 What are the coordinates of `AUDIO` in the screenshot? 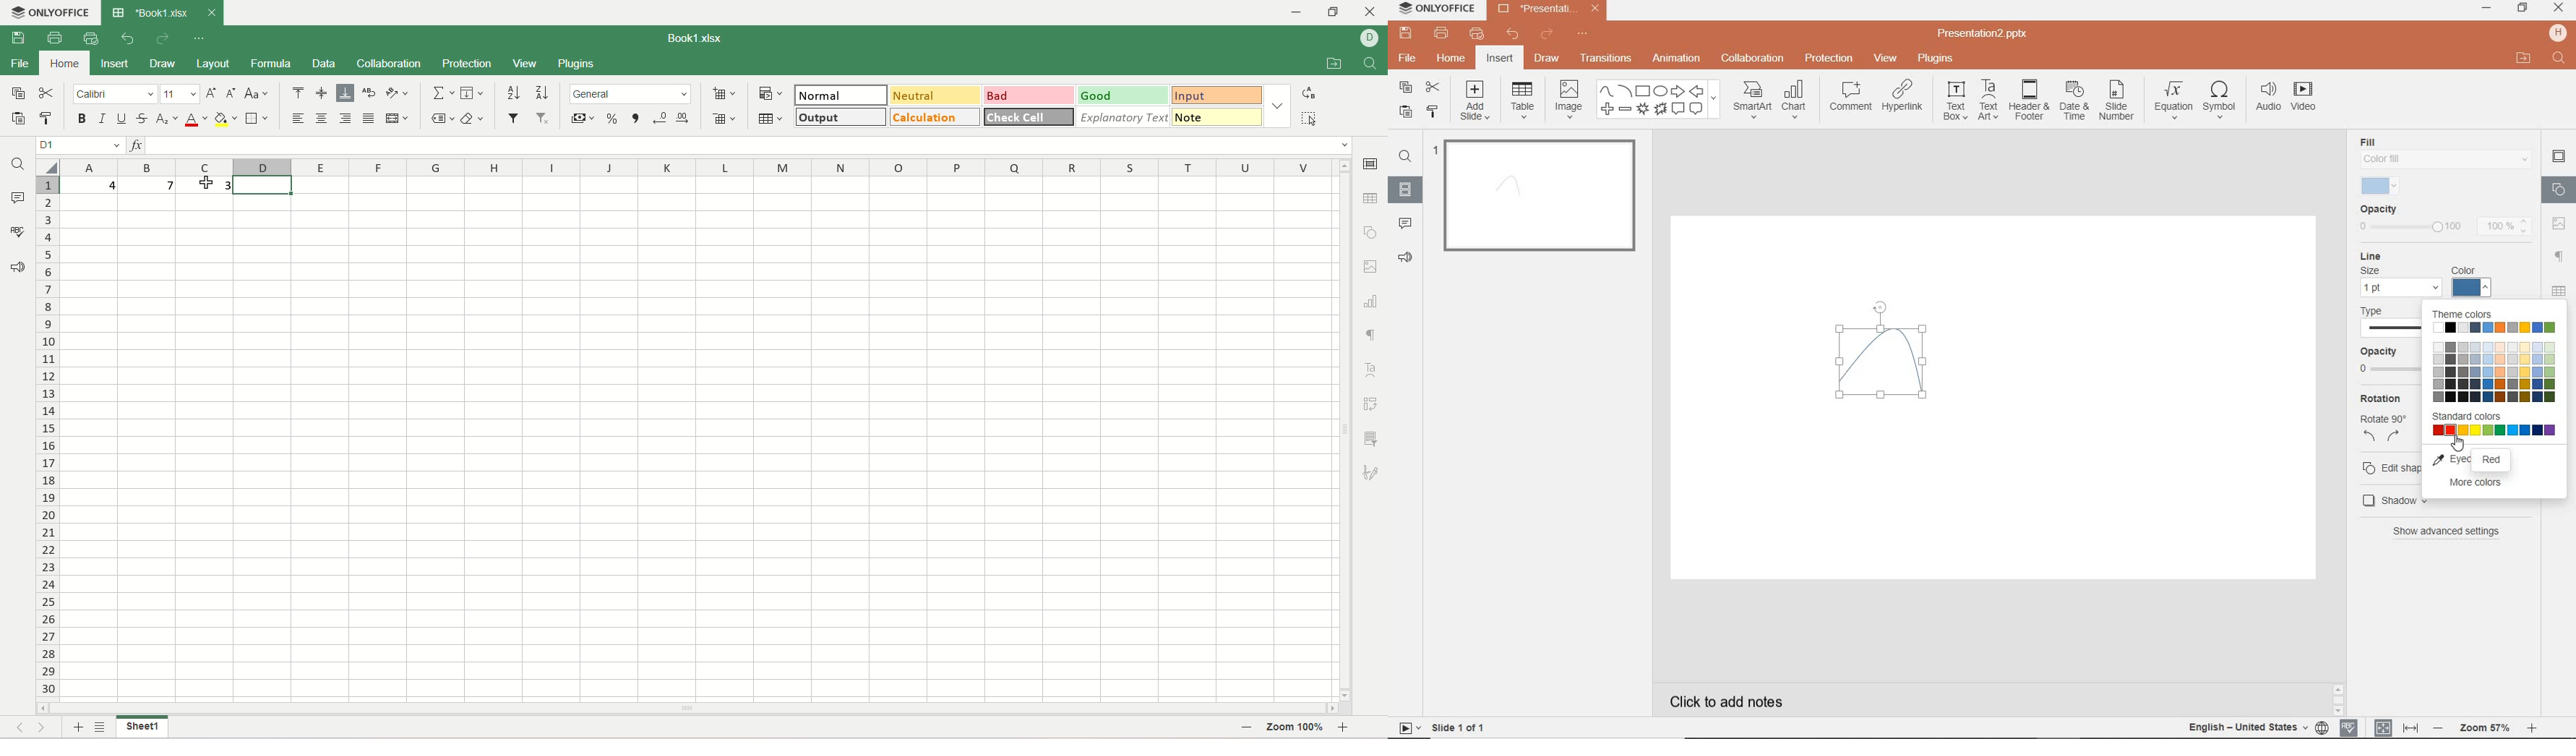 It's located at (2269, 97).